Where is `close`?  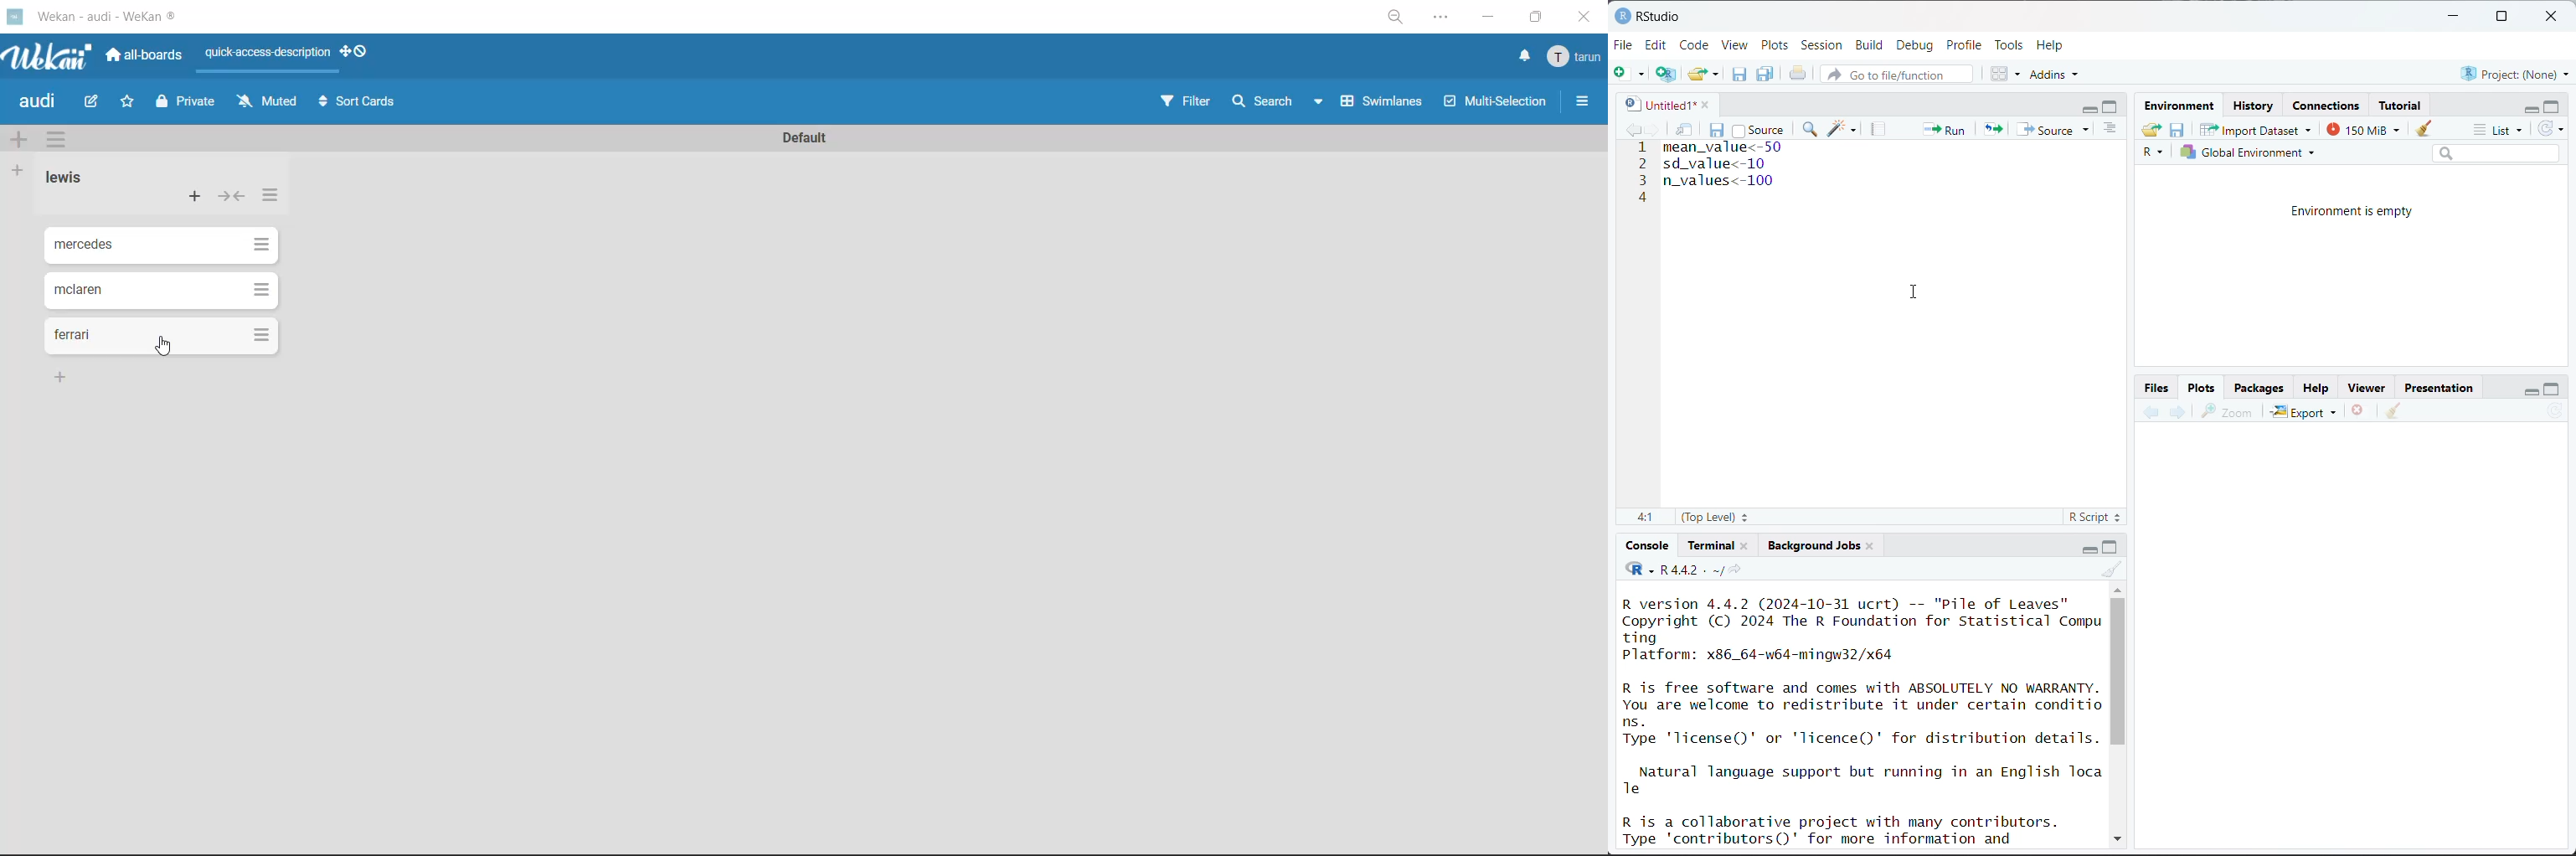 close is located at coordinates (1701, 103).